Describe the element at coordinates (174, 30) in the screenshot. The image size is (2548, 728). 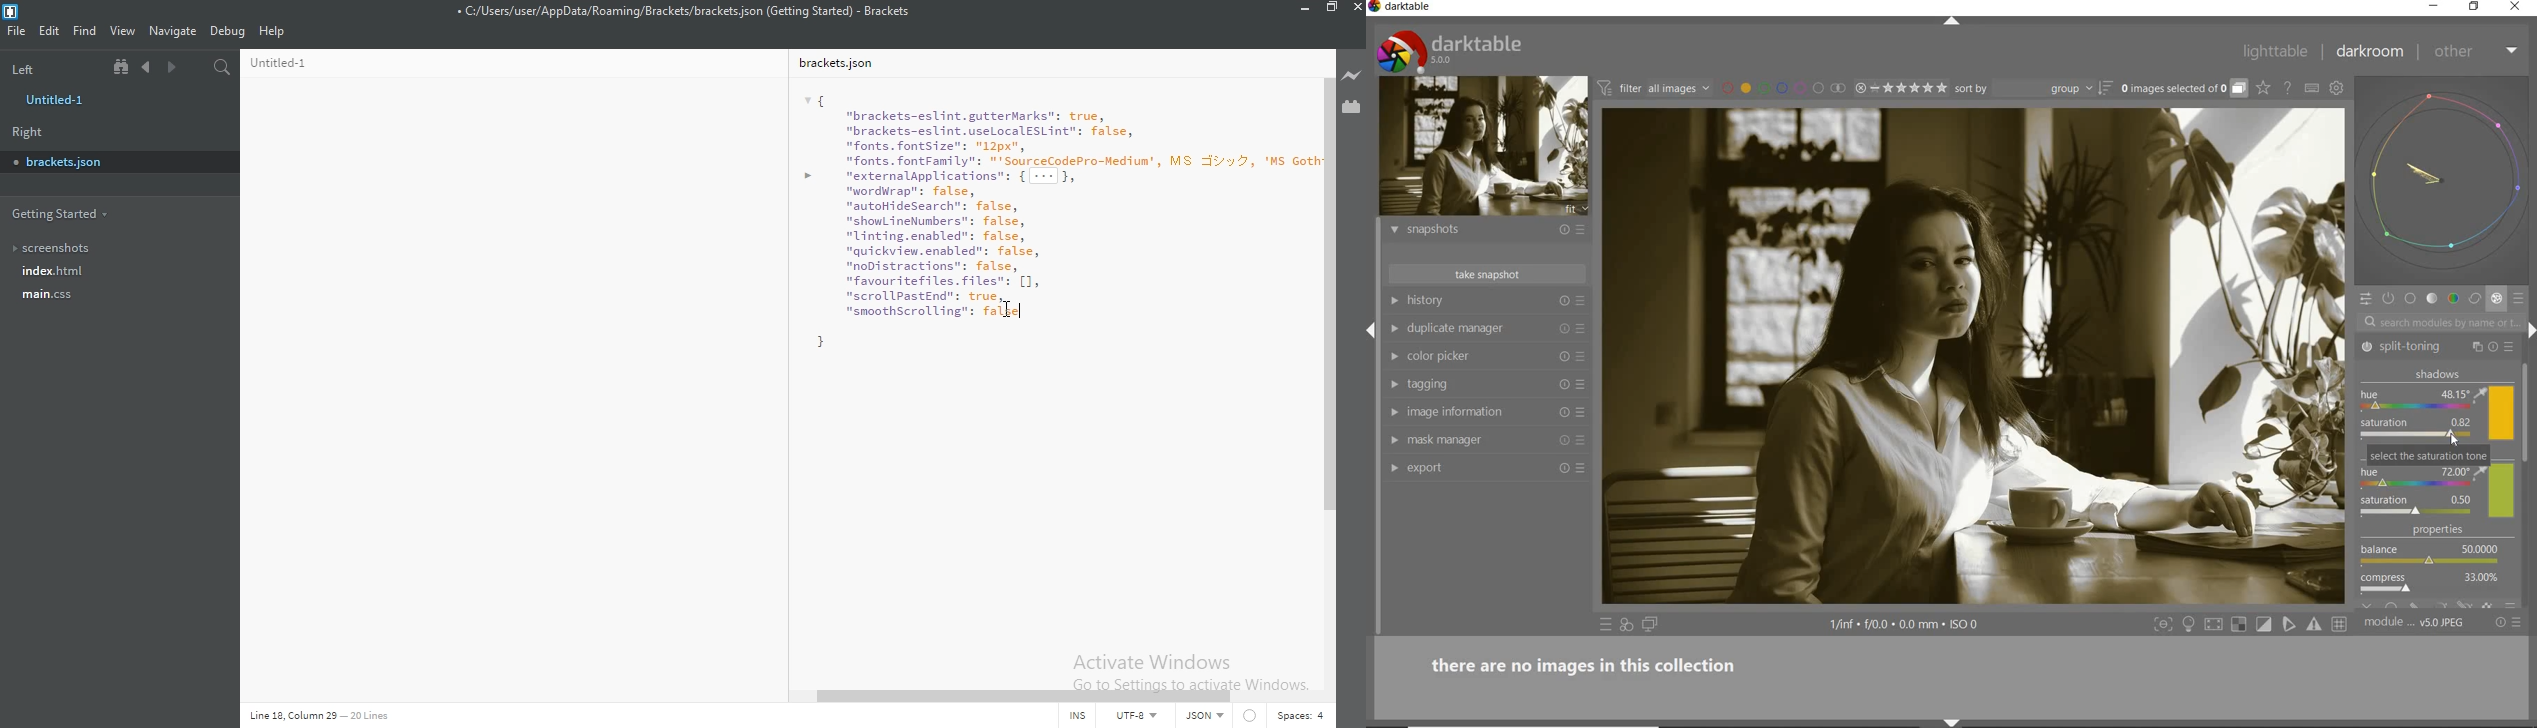
I see `Navigate` at that location.